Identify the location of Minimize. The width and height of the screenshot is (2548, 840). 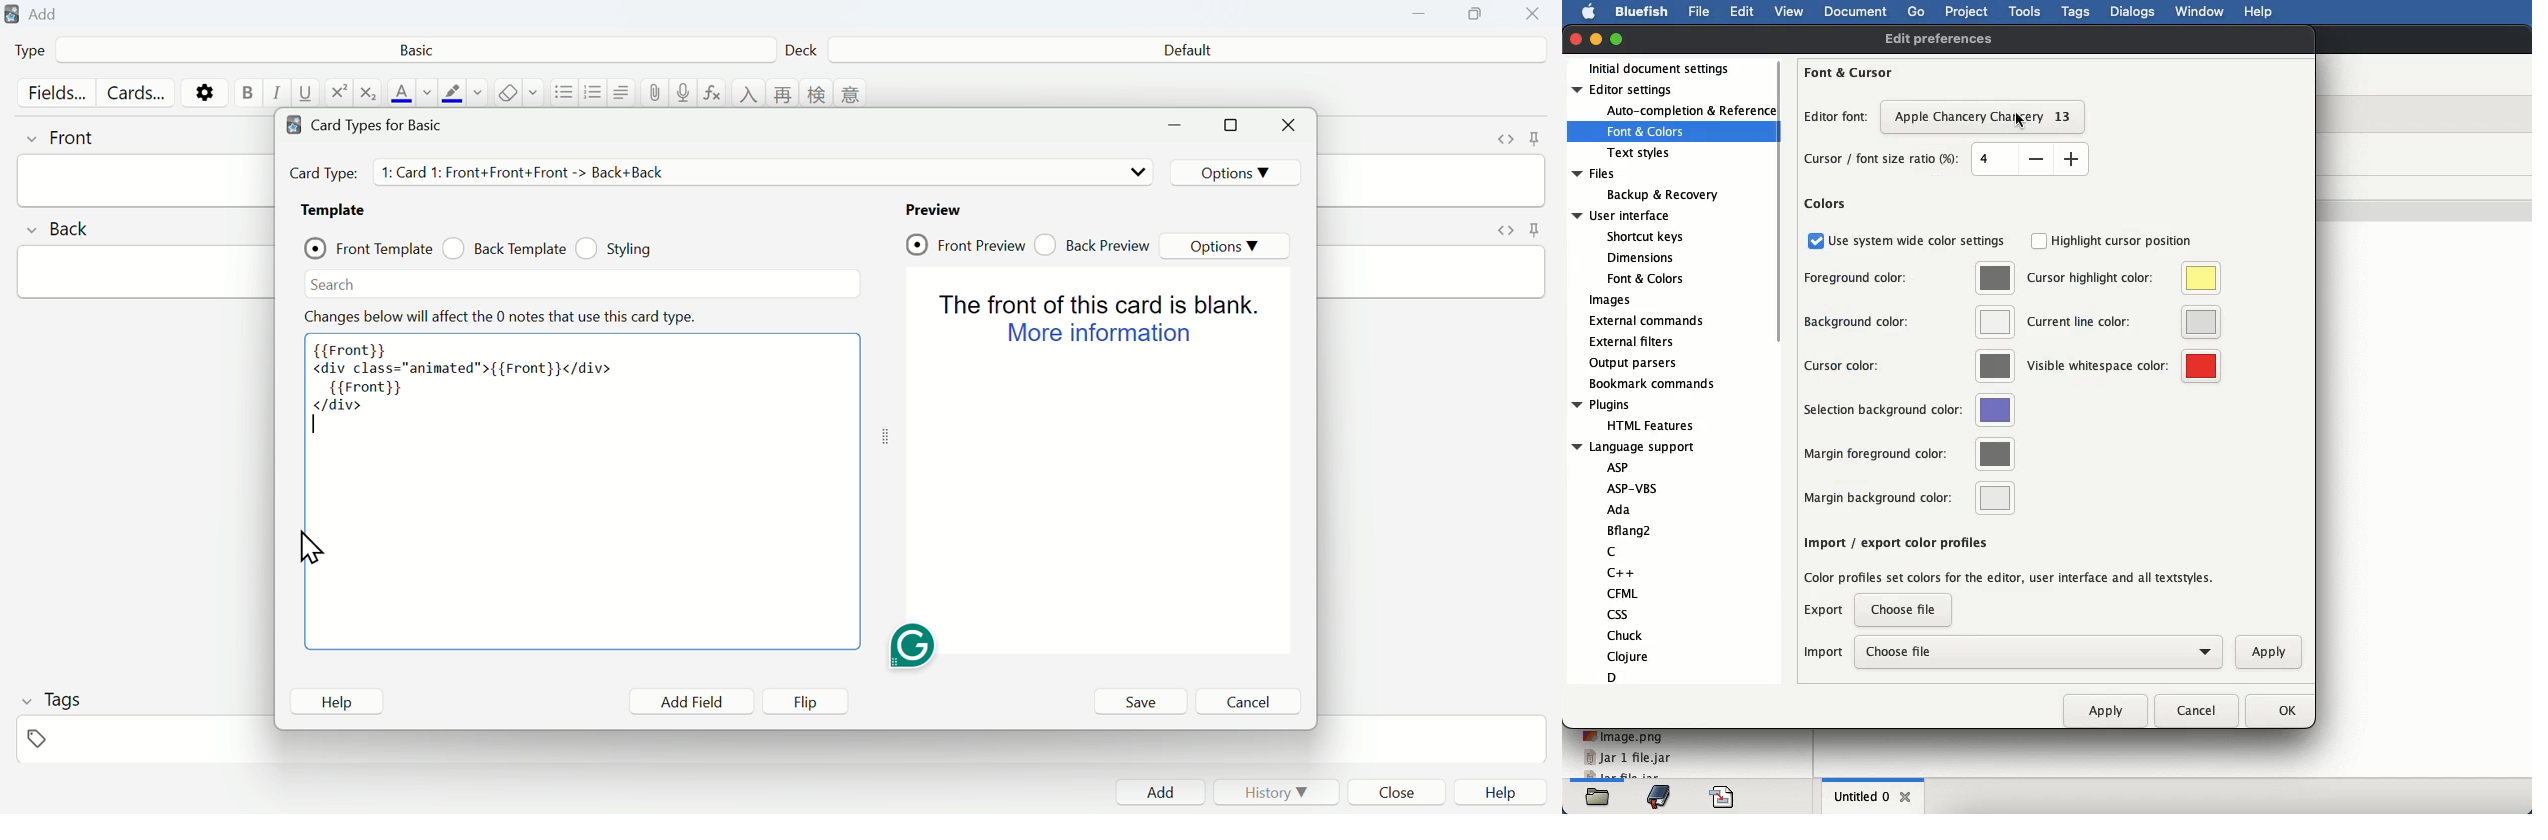
(1426, 18).